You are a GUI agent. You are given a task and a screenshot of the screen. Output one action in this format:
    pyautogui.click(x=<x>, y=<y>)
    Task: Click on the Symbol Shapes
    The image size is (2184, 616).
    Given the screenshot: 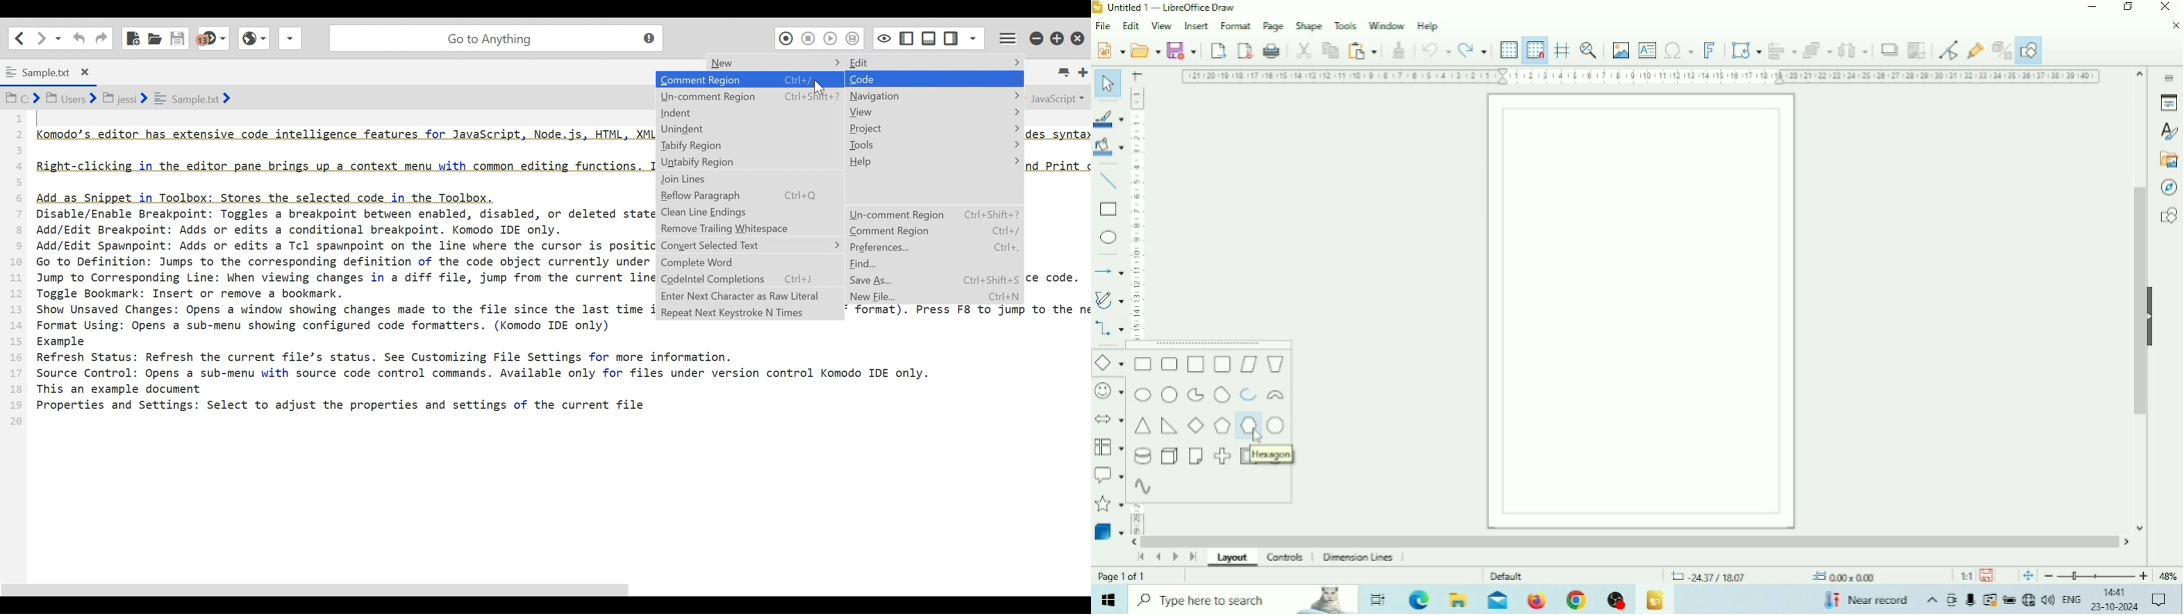 What is the action you would take?
    pyautogui.click(x=1109, y=391)
    